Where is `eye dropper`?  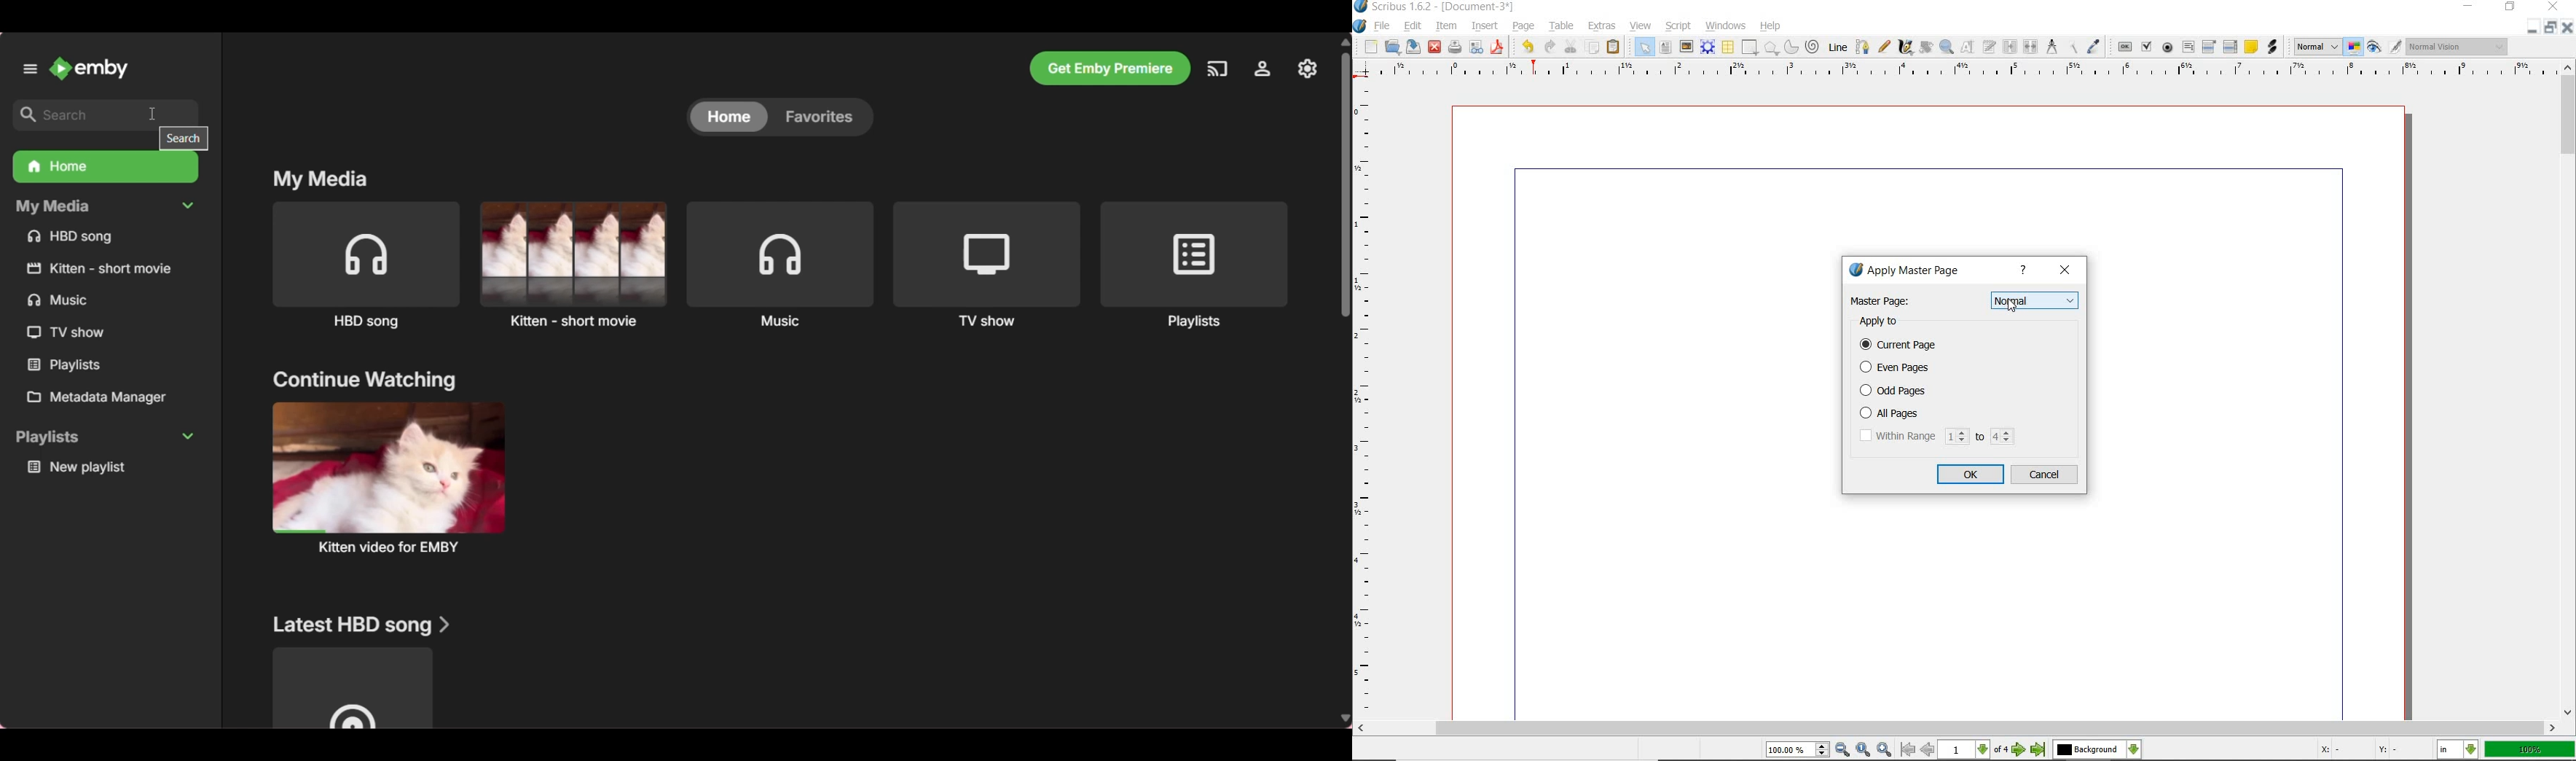
eye dropper is located at coordinates (2093, 47).